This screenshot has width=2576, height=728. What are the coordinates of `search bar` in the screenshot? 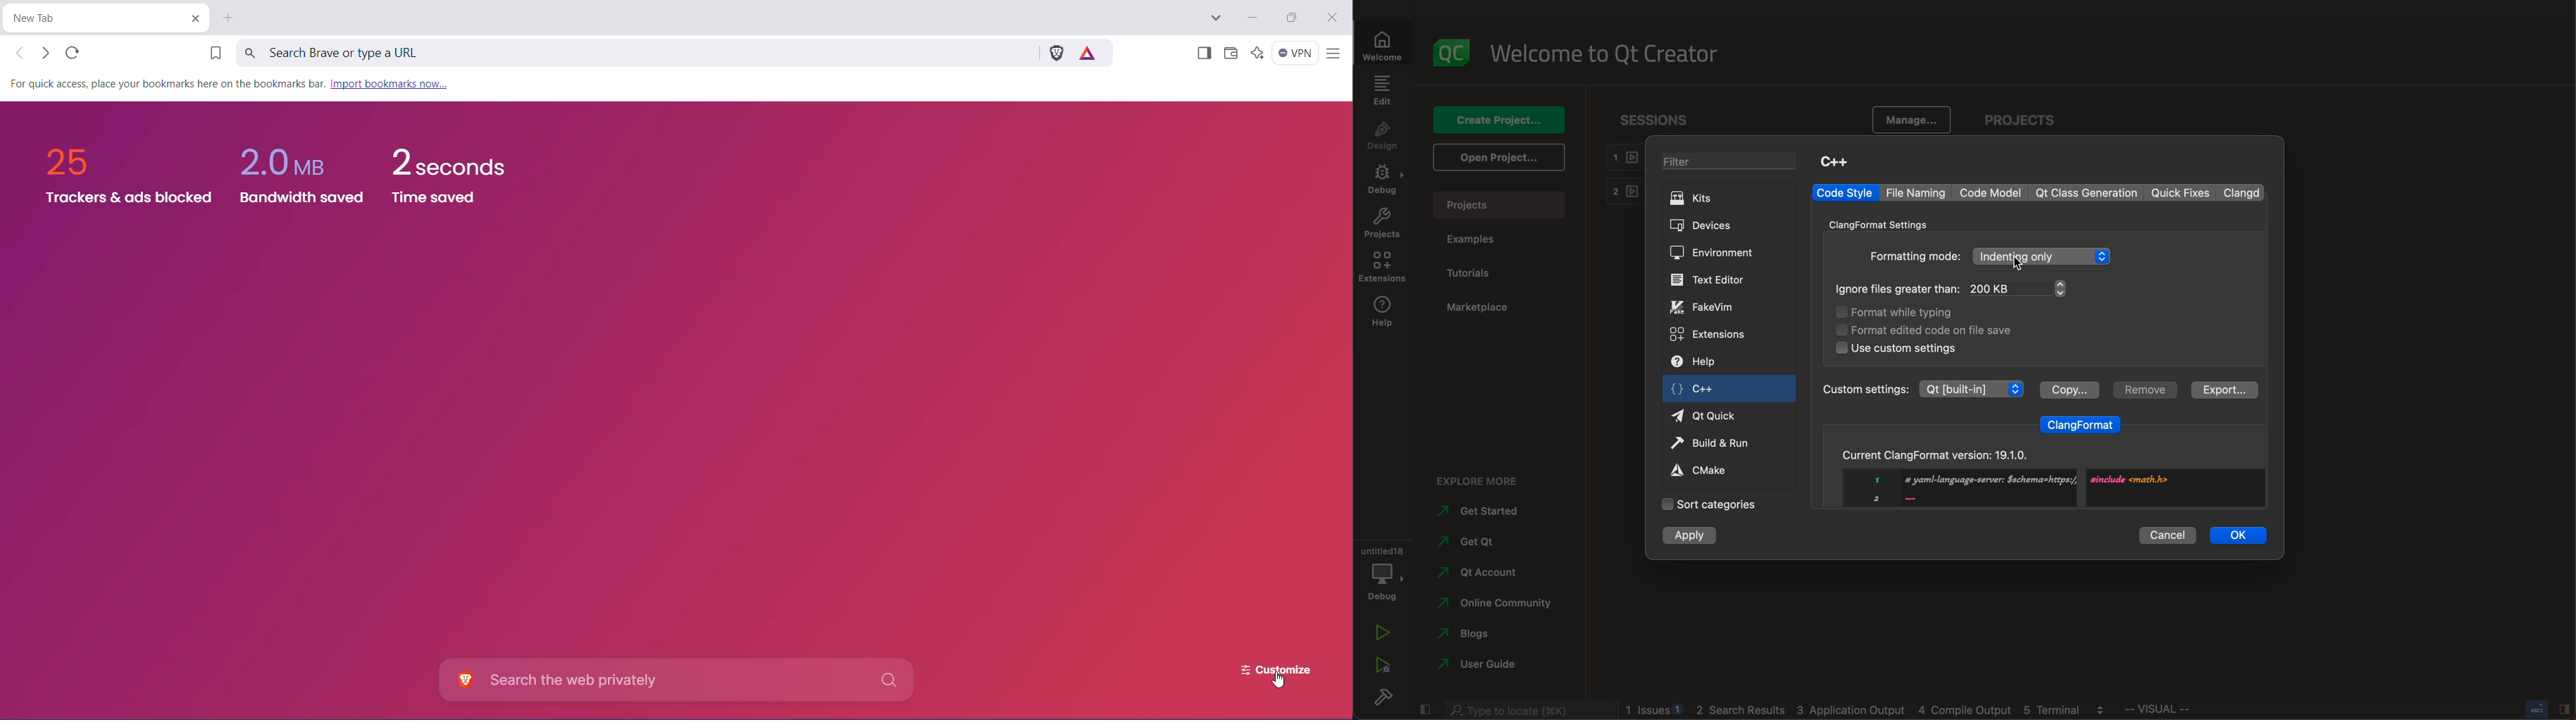 It's located at (1527, 708).